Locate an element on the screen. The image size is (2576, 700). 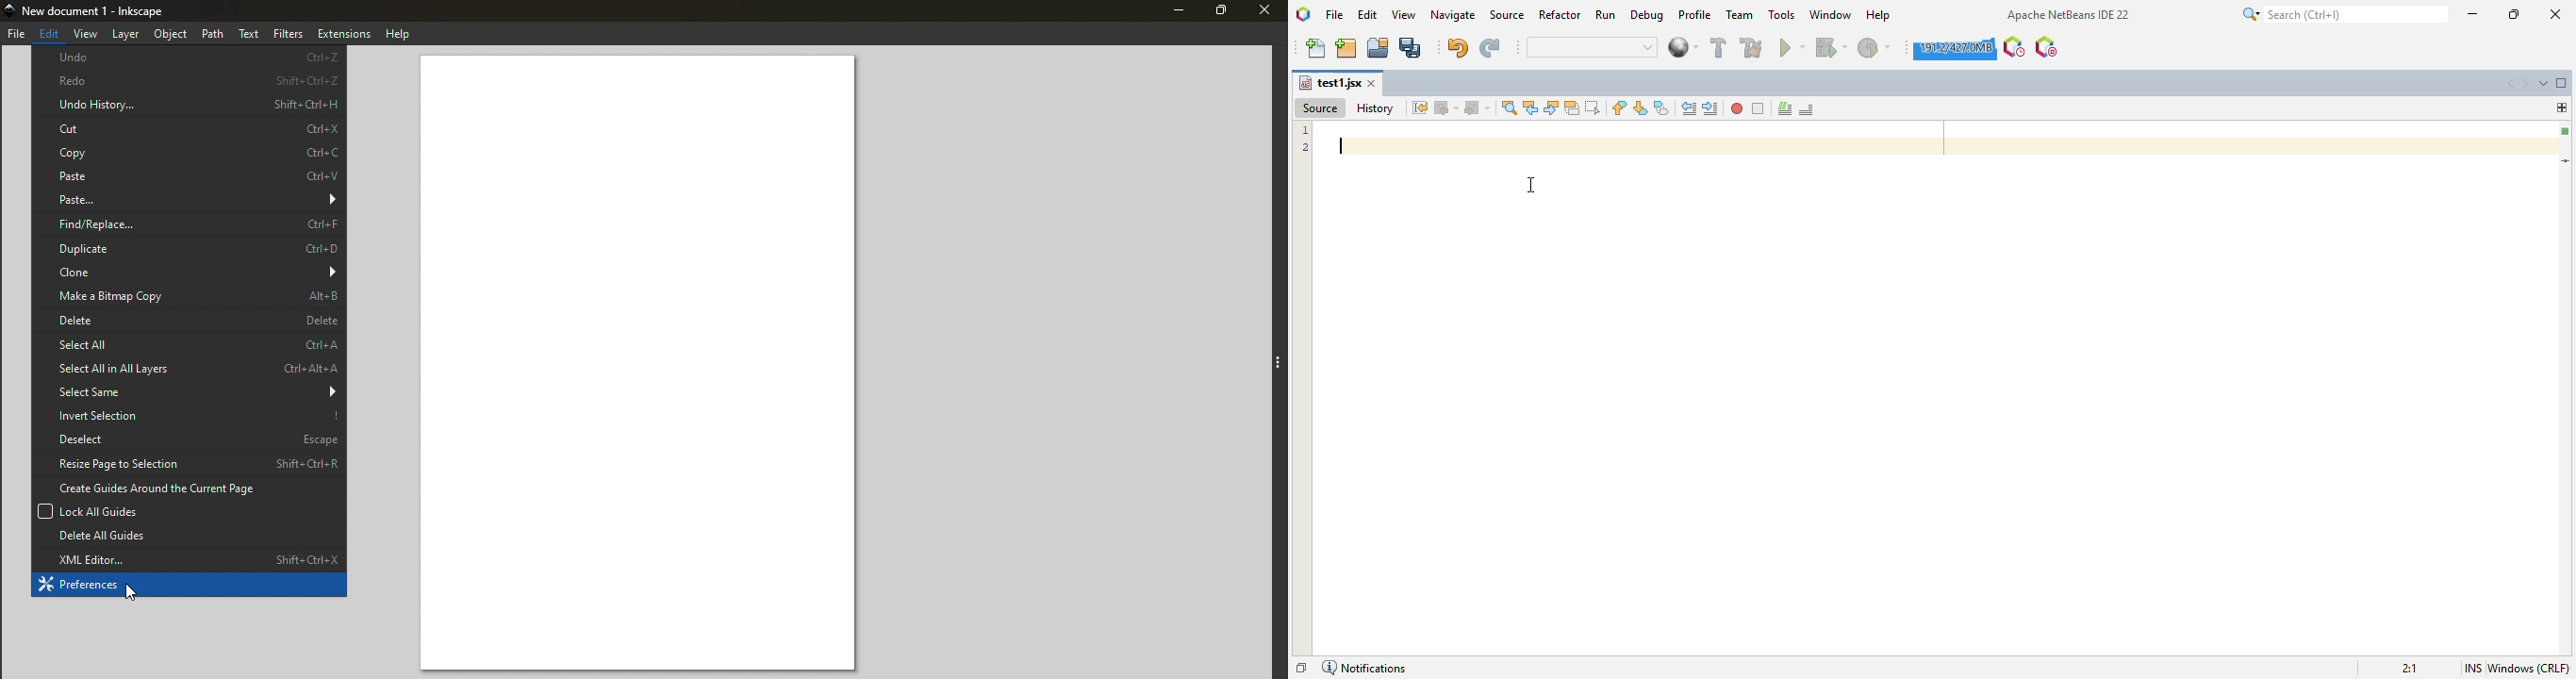
Select same is located at coordinates (190, 393).